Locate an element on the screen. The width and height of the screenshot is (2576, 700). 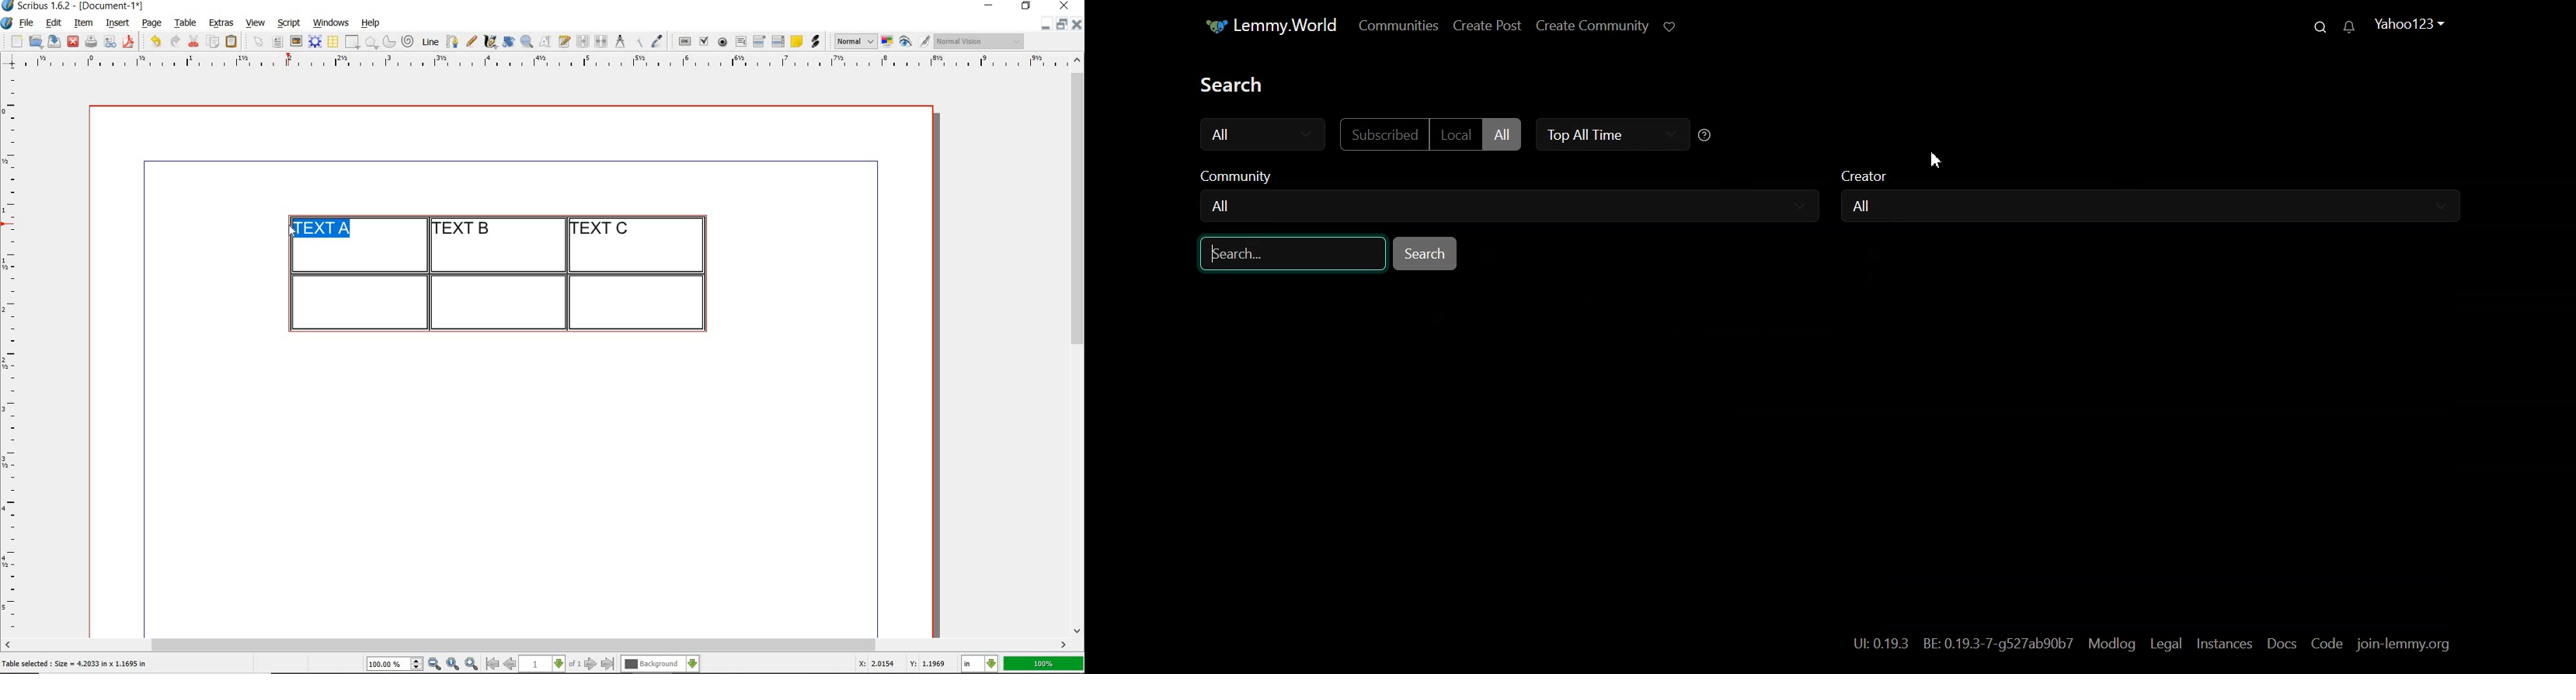
rotate item is located at coordinates (509, 41).